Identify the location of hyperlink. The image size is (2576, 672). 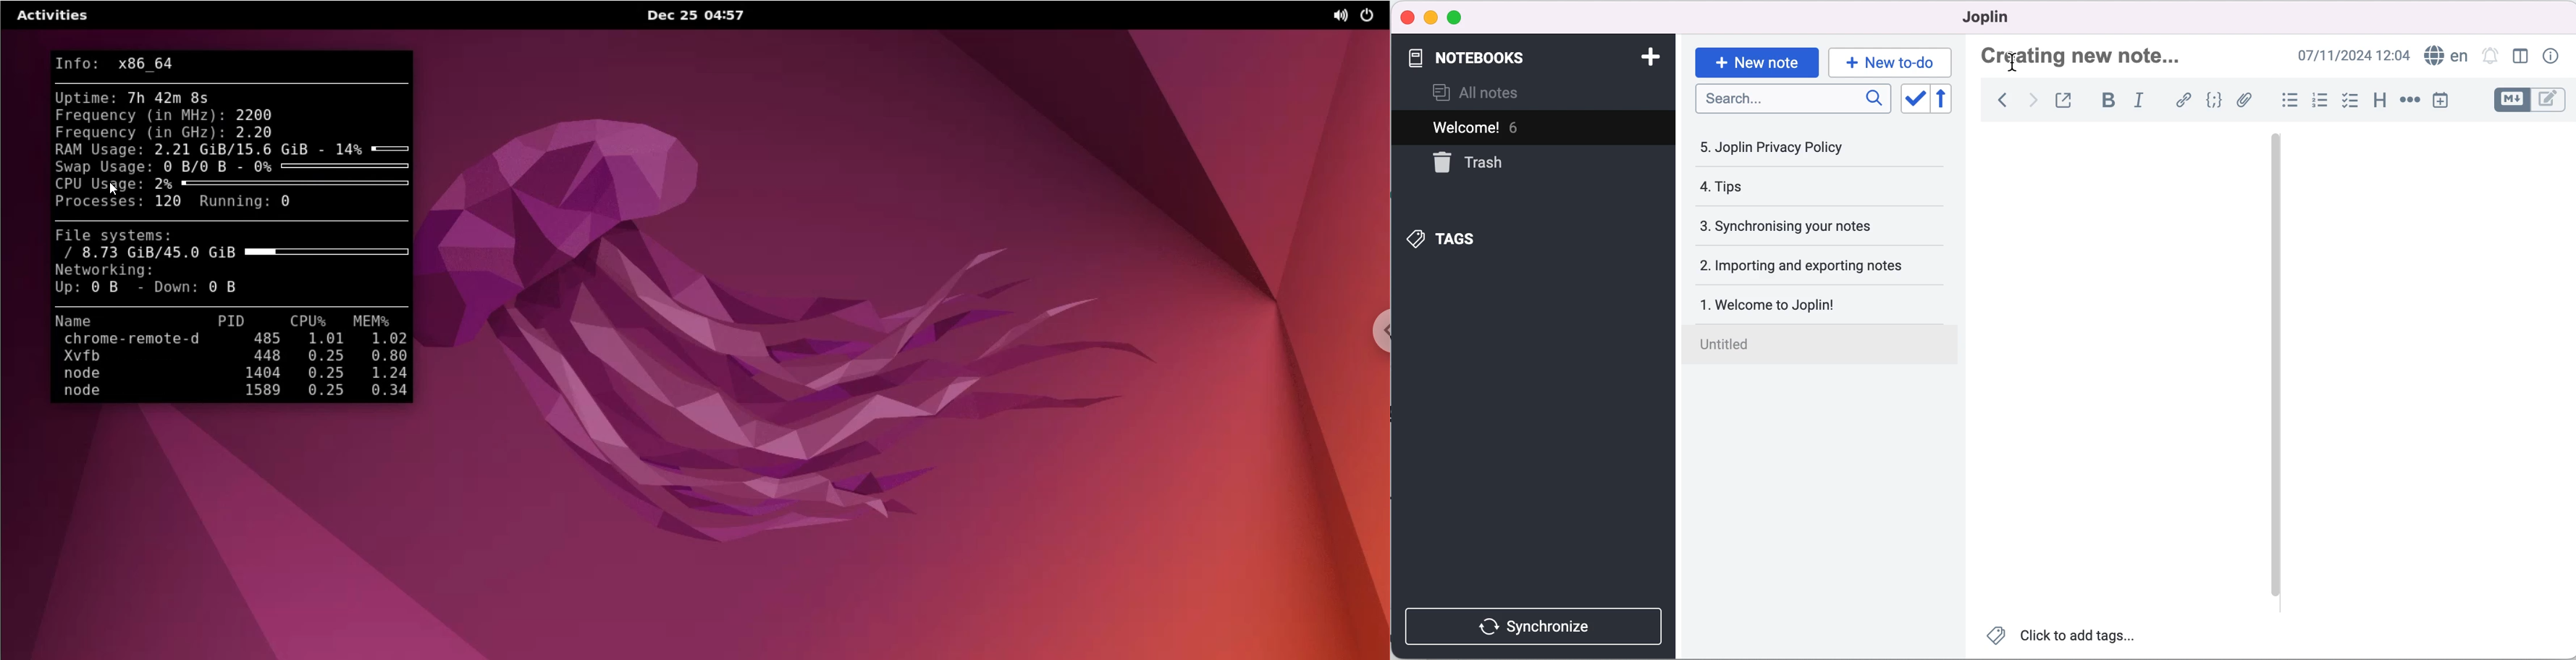
(2184, 100).